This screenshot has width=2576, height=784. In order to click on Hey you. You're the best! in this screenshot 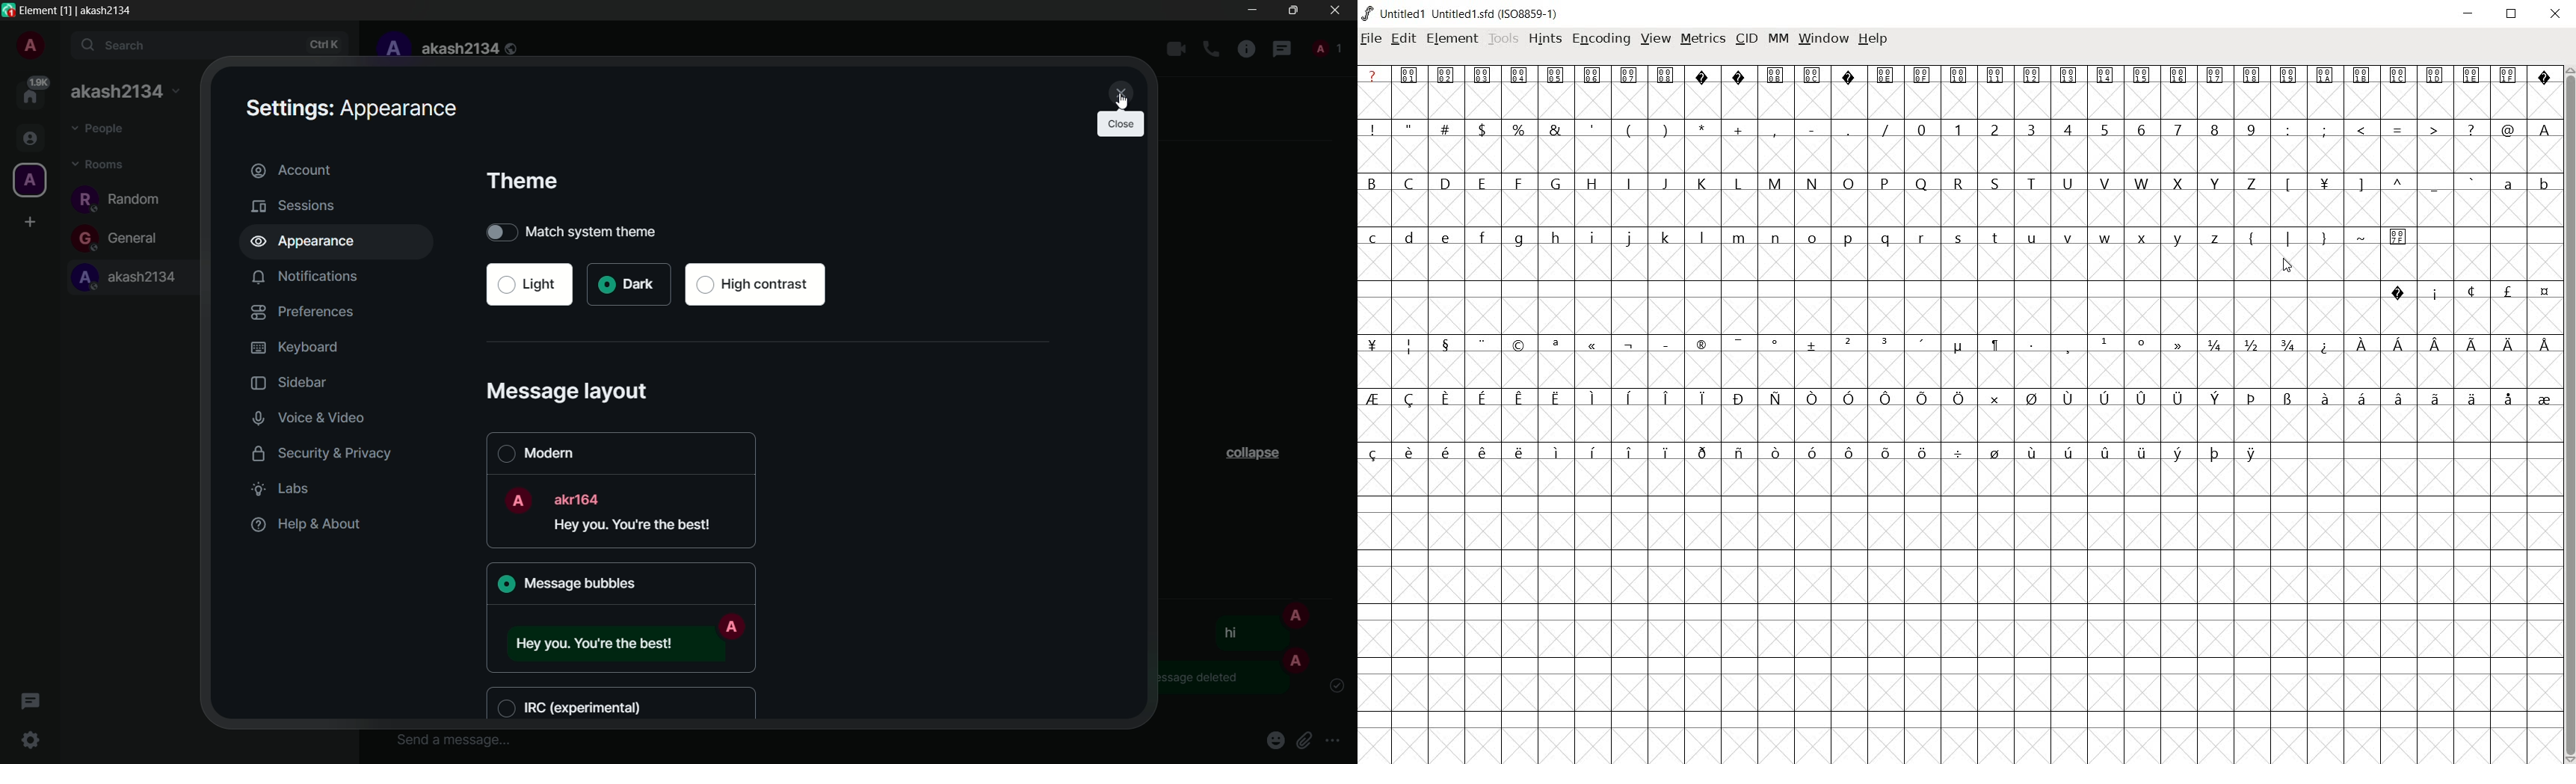, I will do `click(638, 527)`.